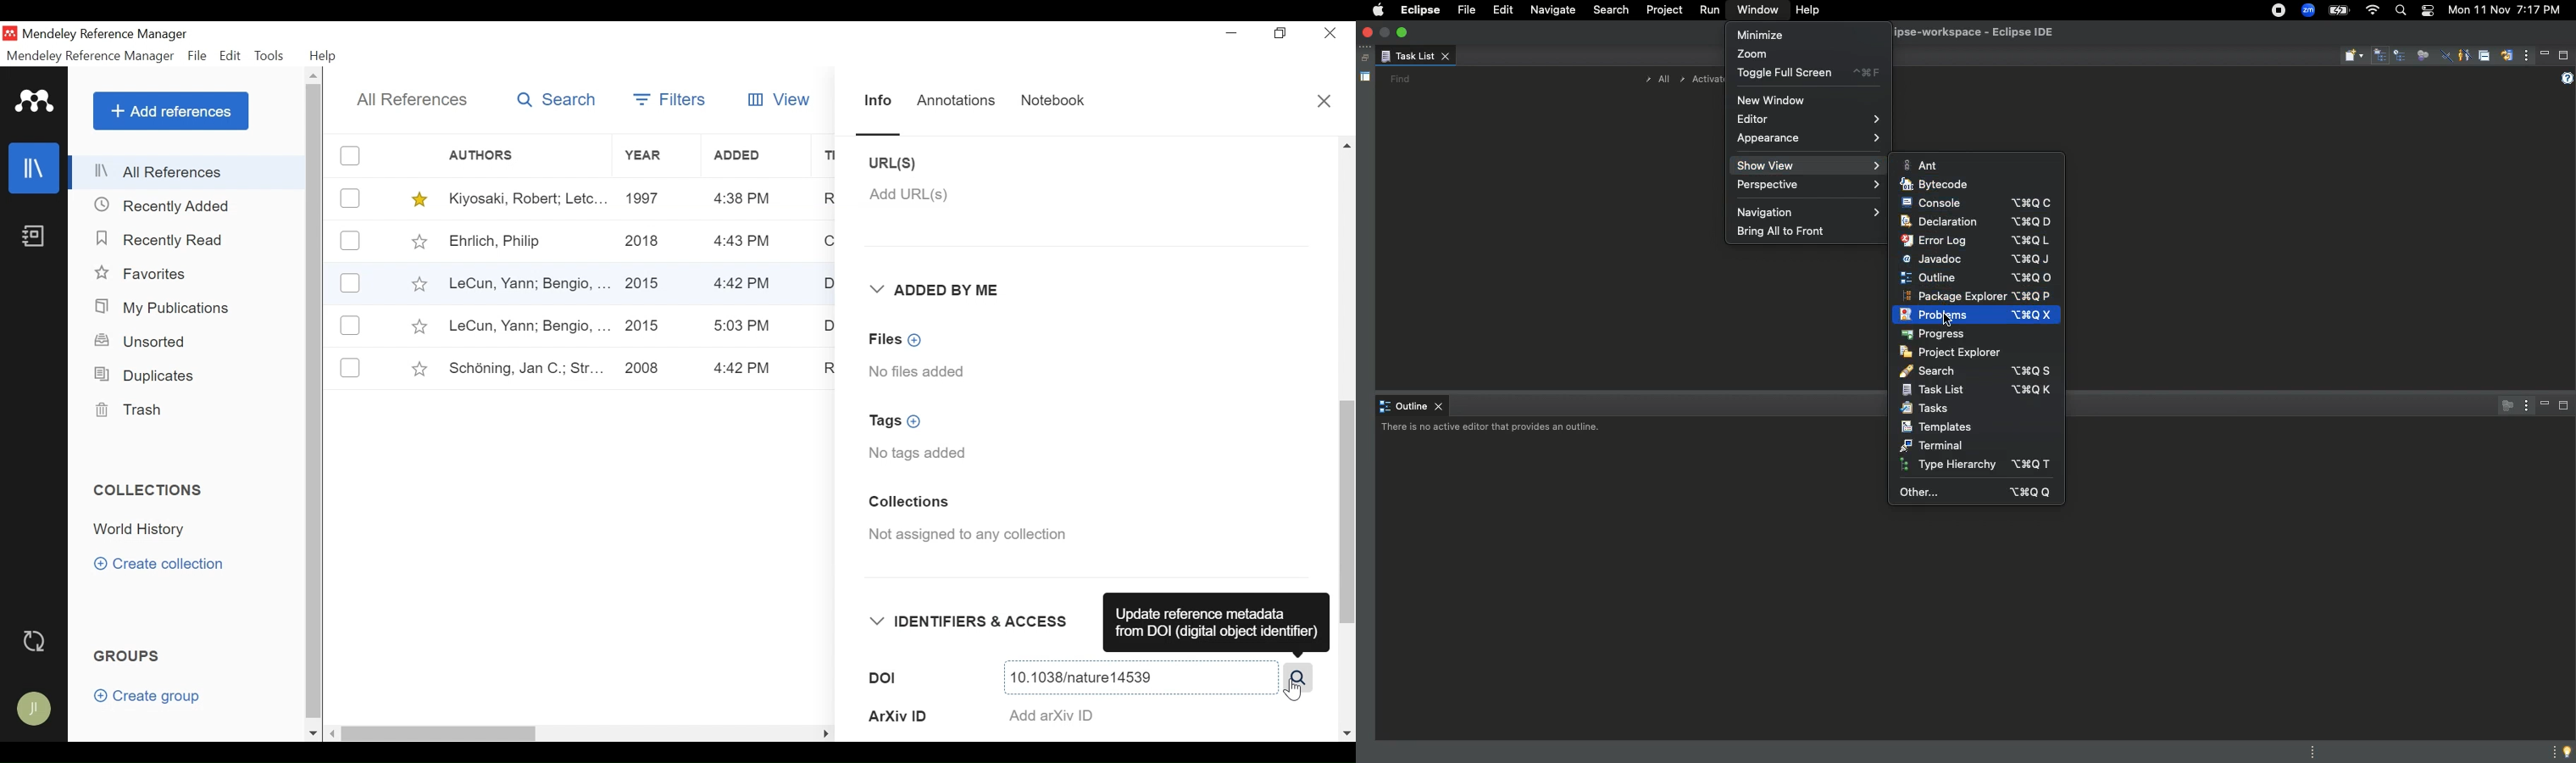 The image size is (2576, 784). I want to click on Avatar, so click(35, 710).